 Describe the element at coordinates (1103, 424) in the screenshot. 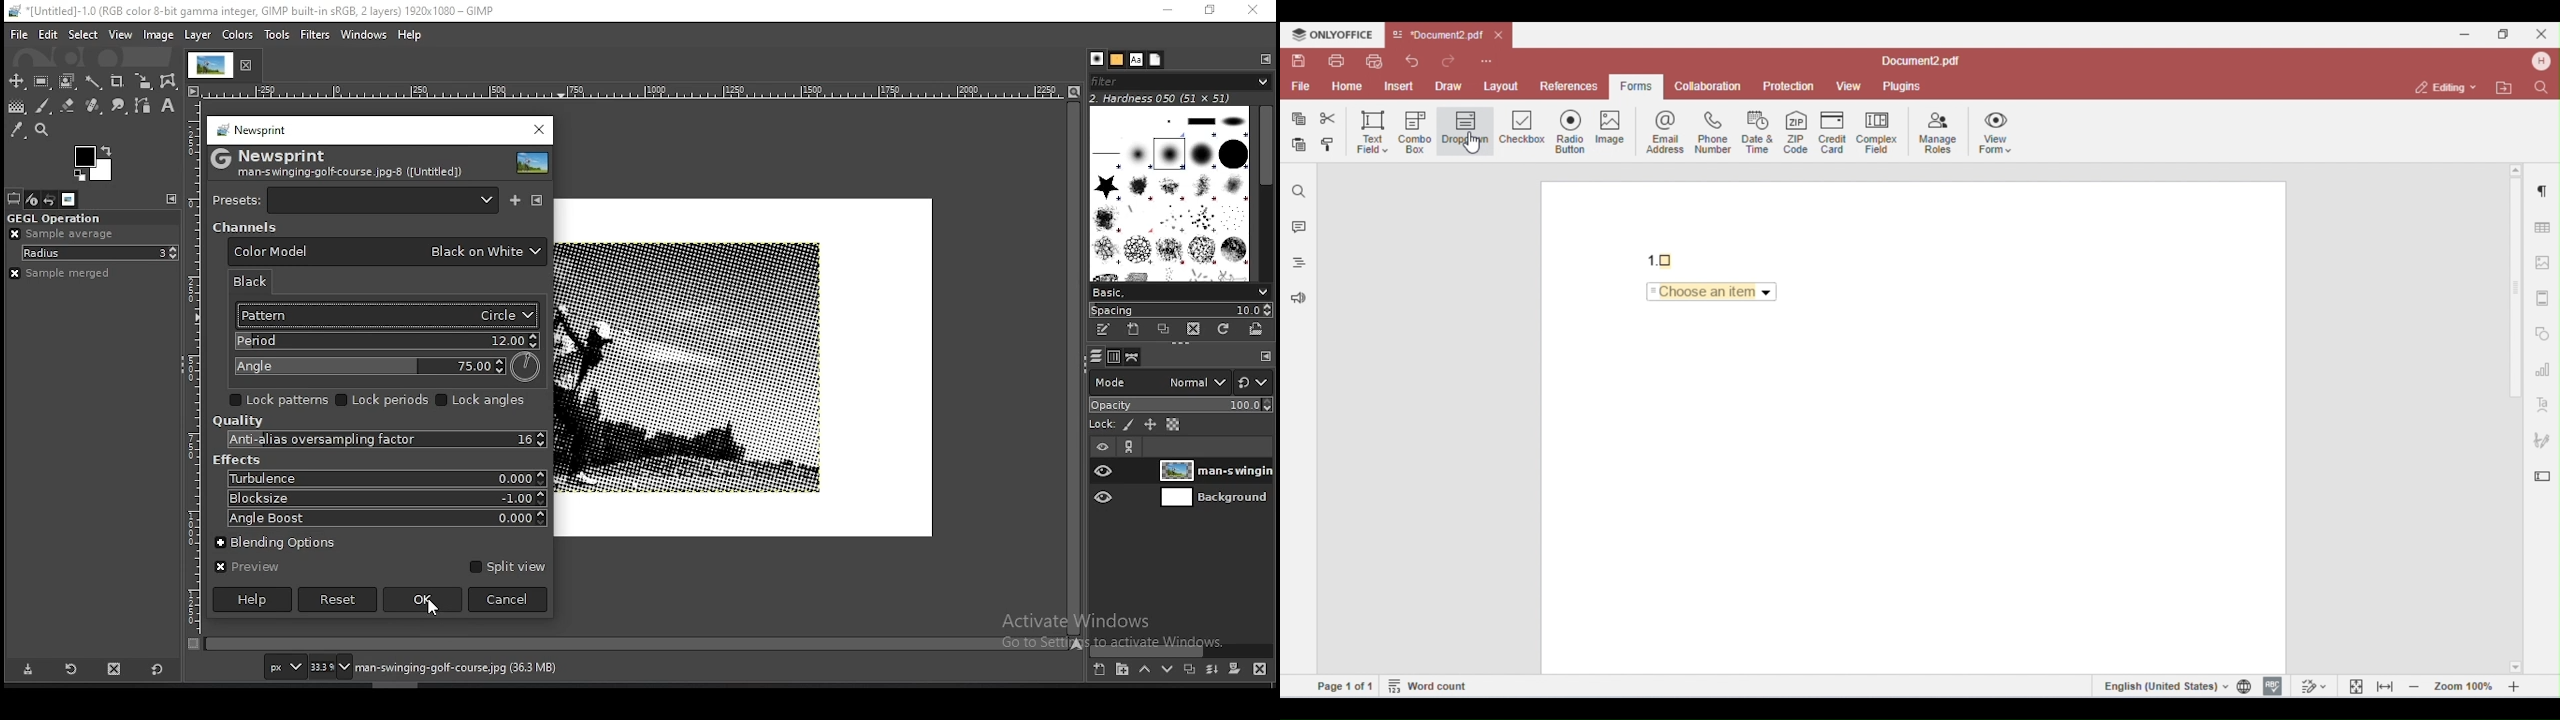

I see `lock` at that location.